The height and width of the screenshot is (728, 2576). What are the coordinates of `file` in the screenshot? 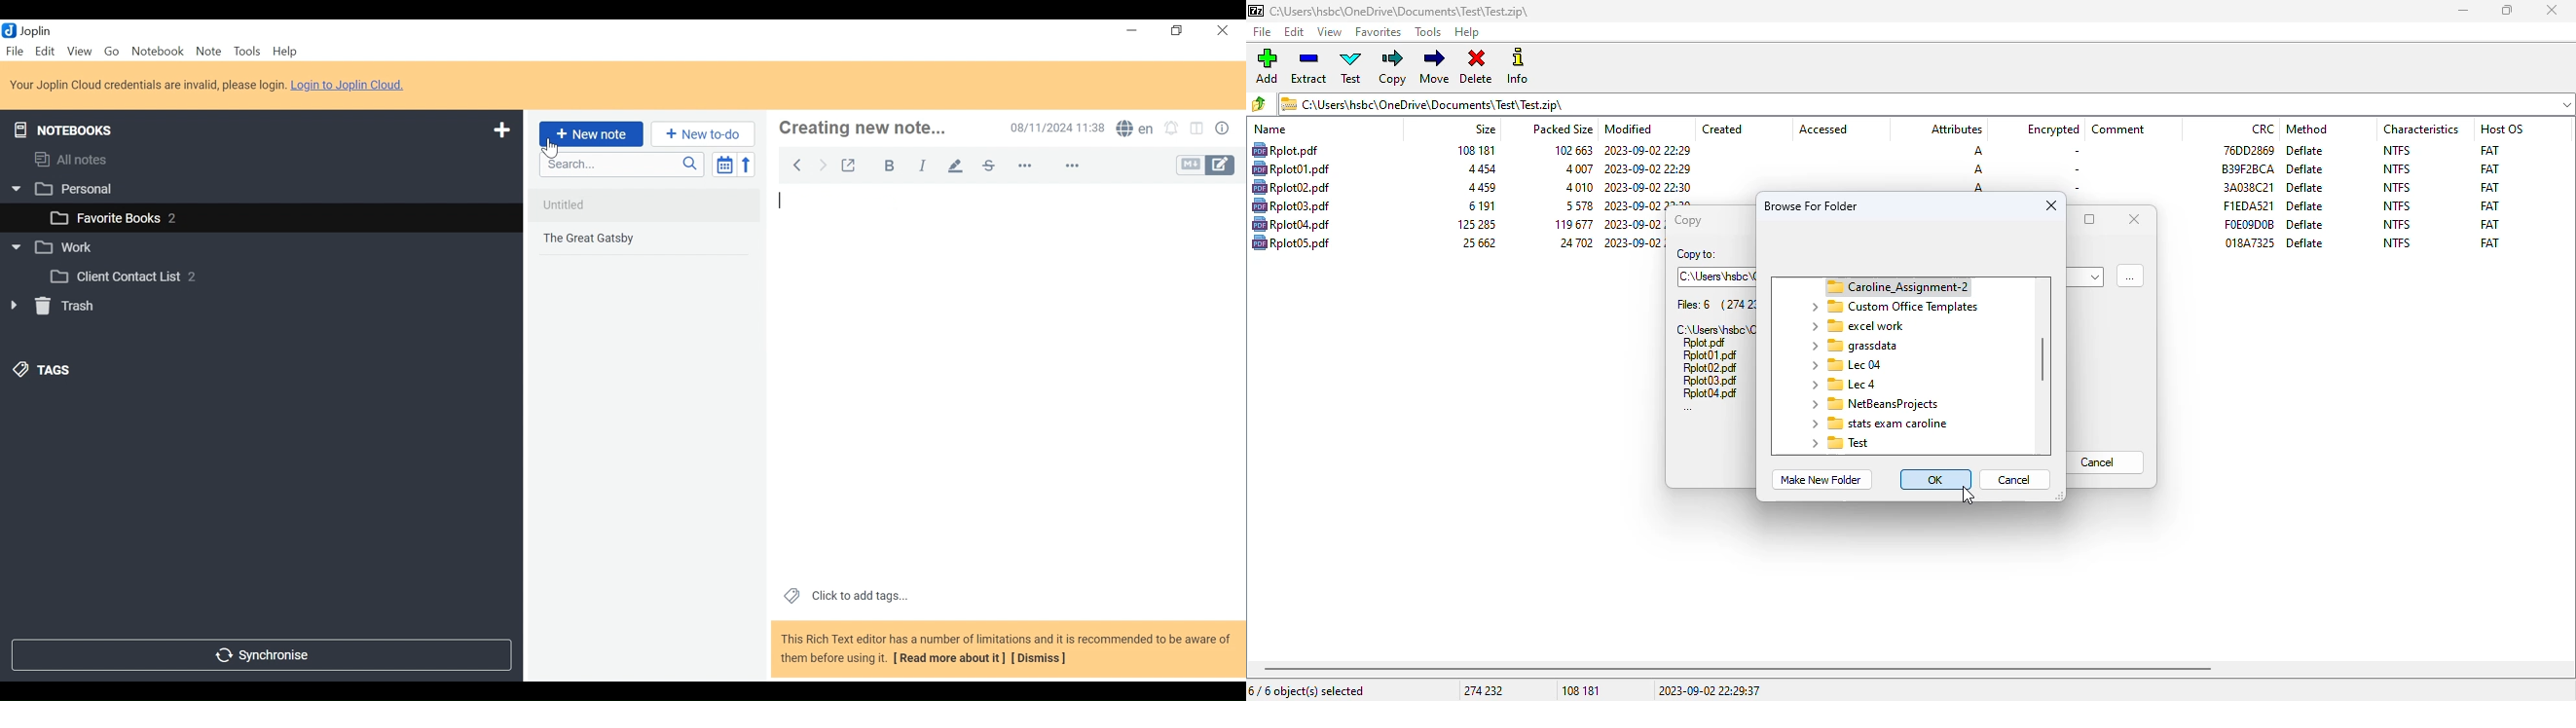 It's located at (1264, 32).